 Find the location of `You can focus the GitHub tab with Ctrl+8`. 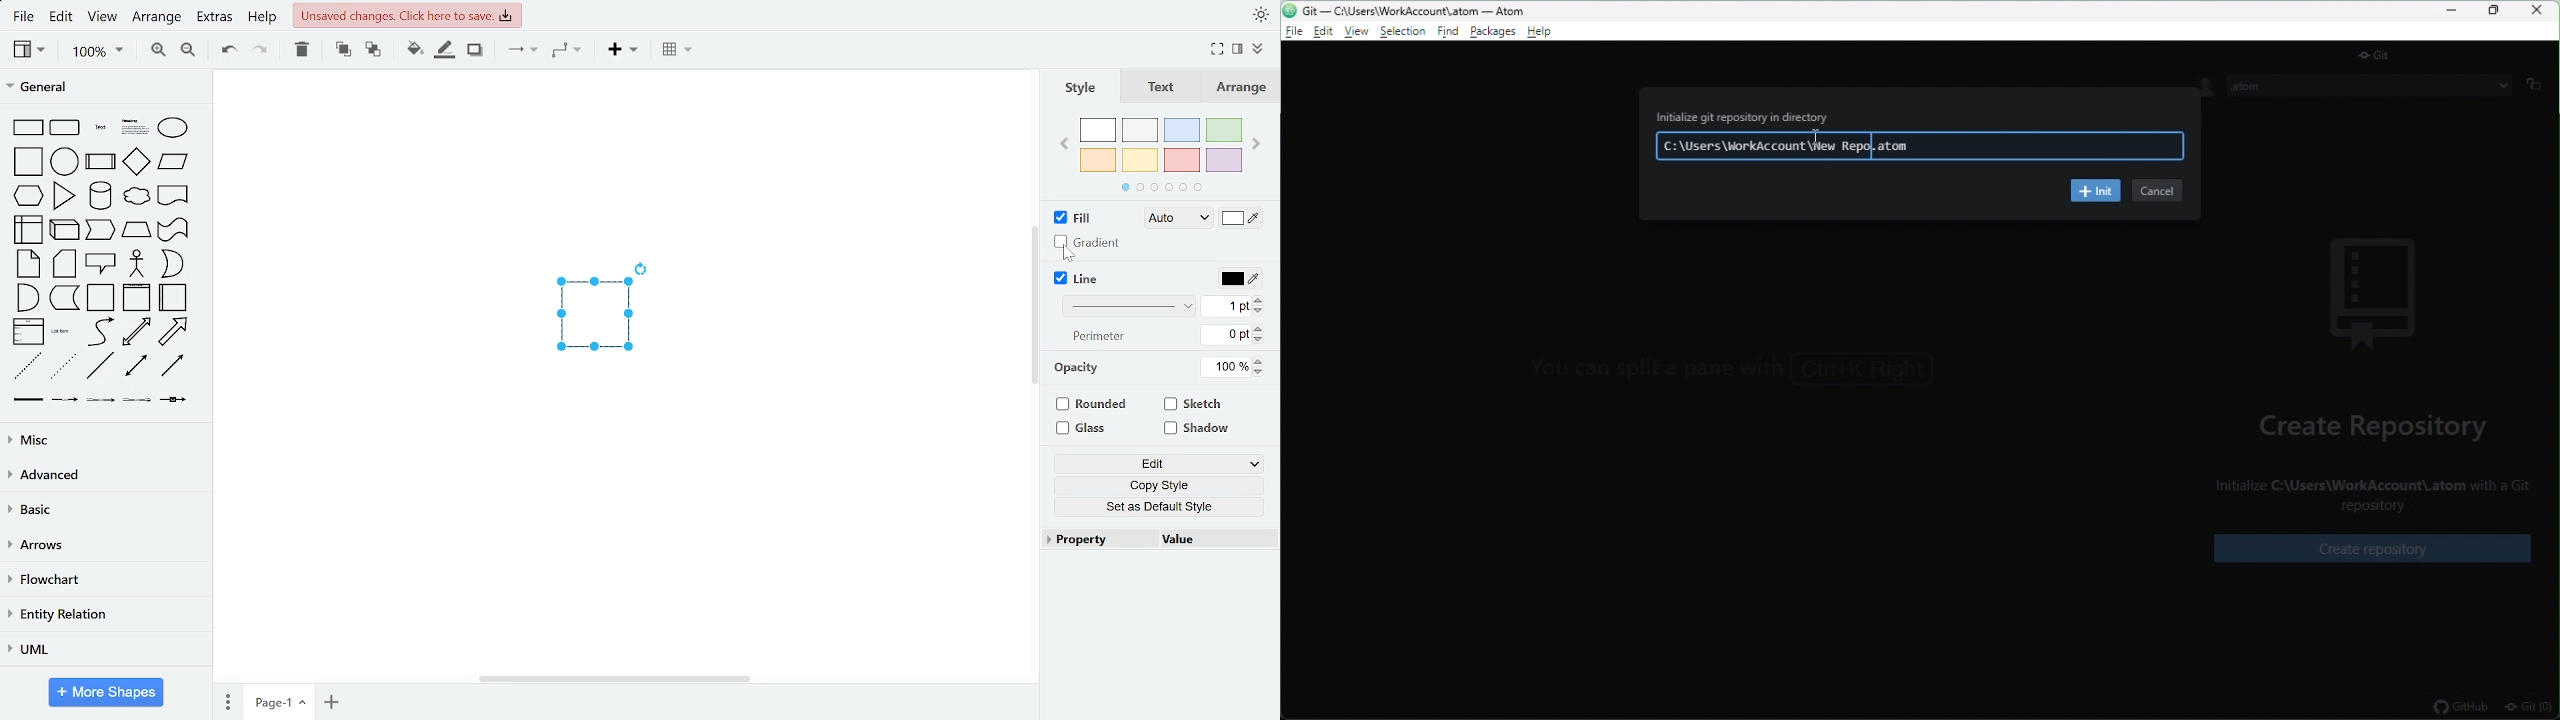

You can focus the GitHub tab with Ctrl+8 is located at coordinates (1737, 359).